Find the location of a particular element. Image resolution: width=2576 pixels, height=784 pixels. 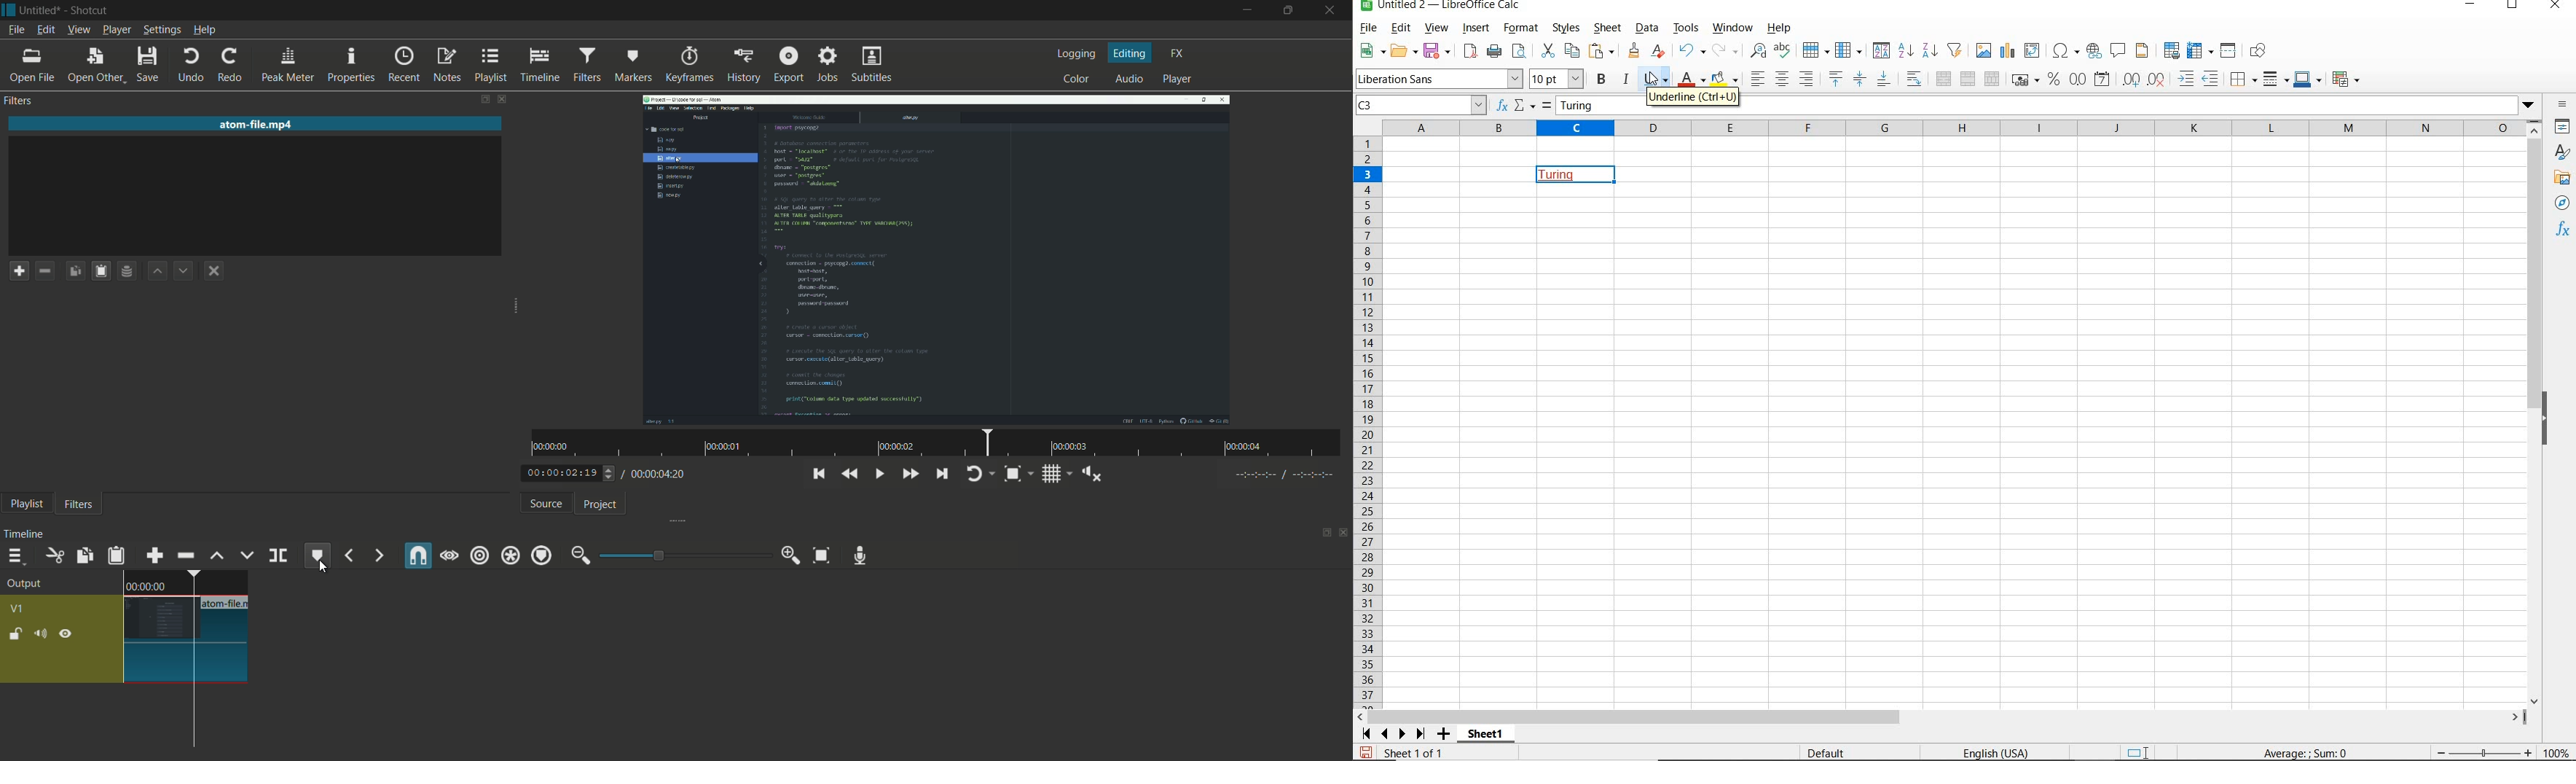

SORT DESCENDING is located at coordinates (1930, 52).